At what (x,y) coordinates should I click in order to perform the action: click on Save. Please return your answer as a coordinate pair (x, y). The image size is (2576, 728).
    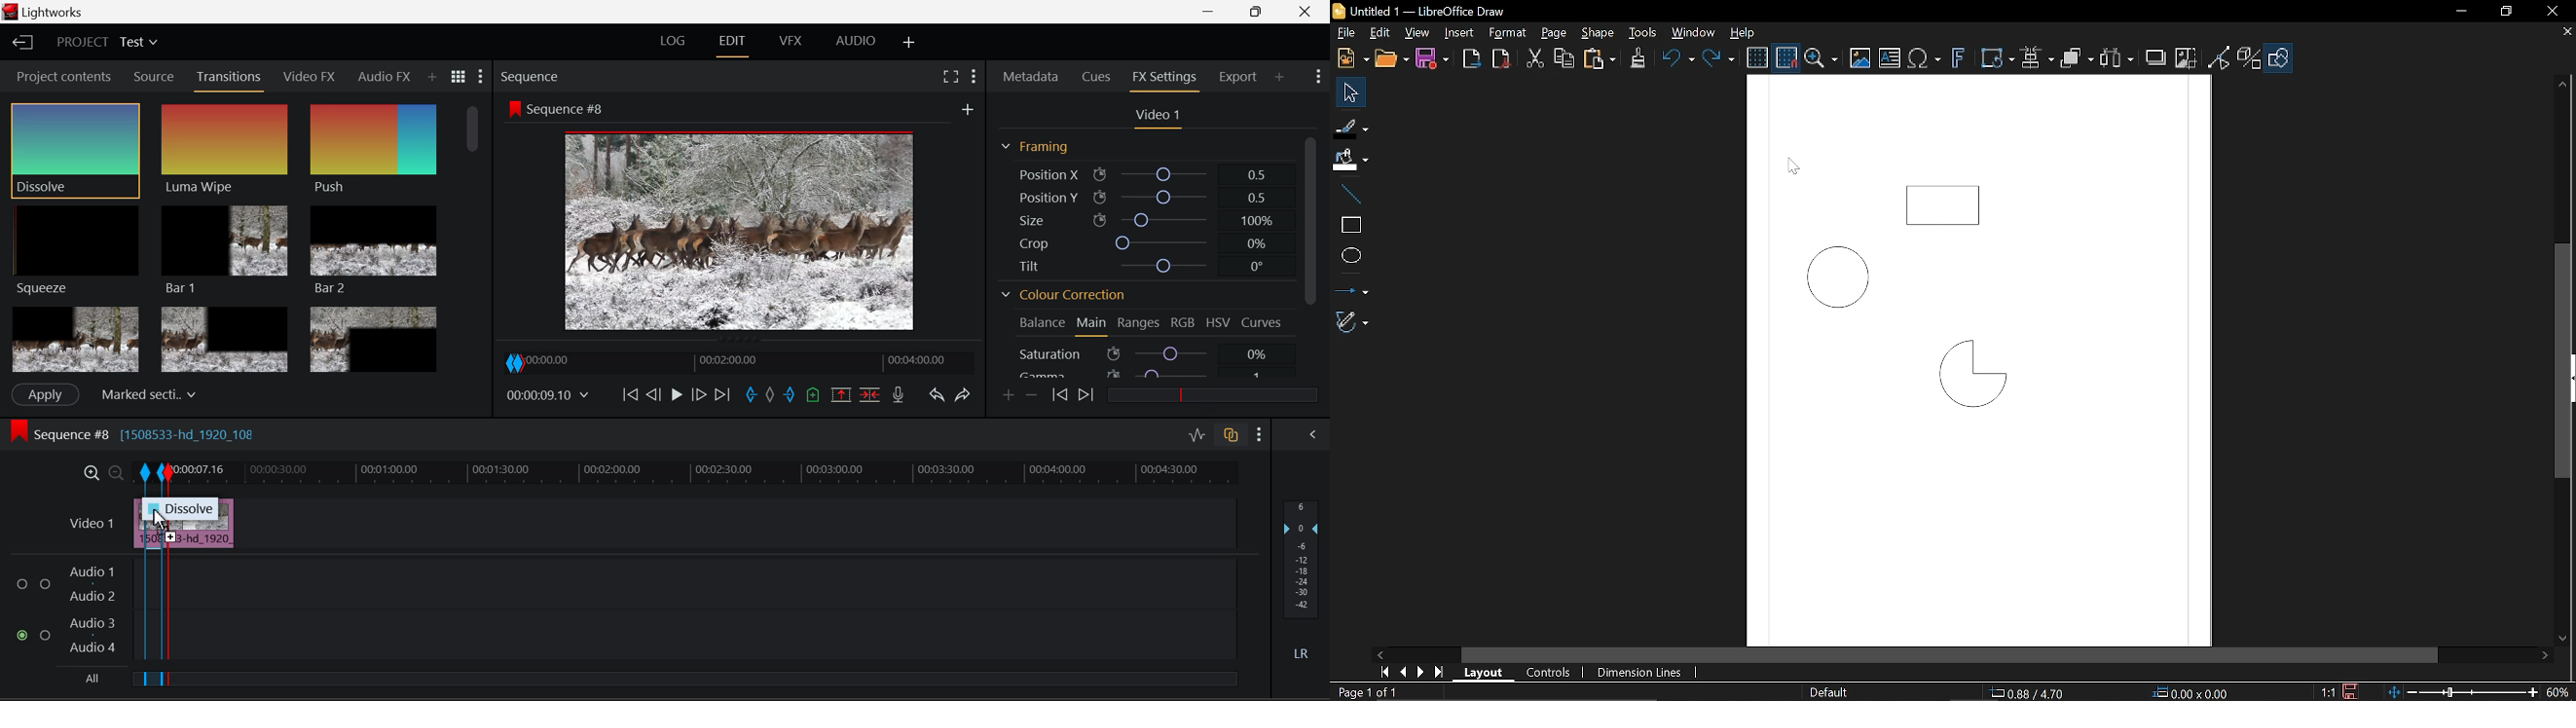
    Looking at the image, I should click on (1433, 58).